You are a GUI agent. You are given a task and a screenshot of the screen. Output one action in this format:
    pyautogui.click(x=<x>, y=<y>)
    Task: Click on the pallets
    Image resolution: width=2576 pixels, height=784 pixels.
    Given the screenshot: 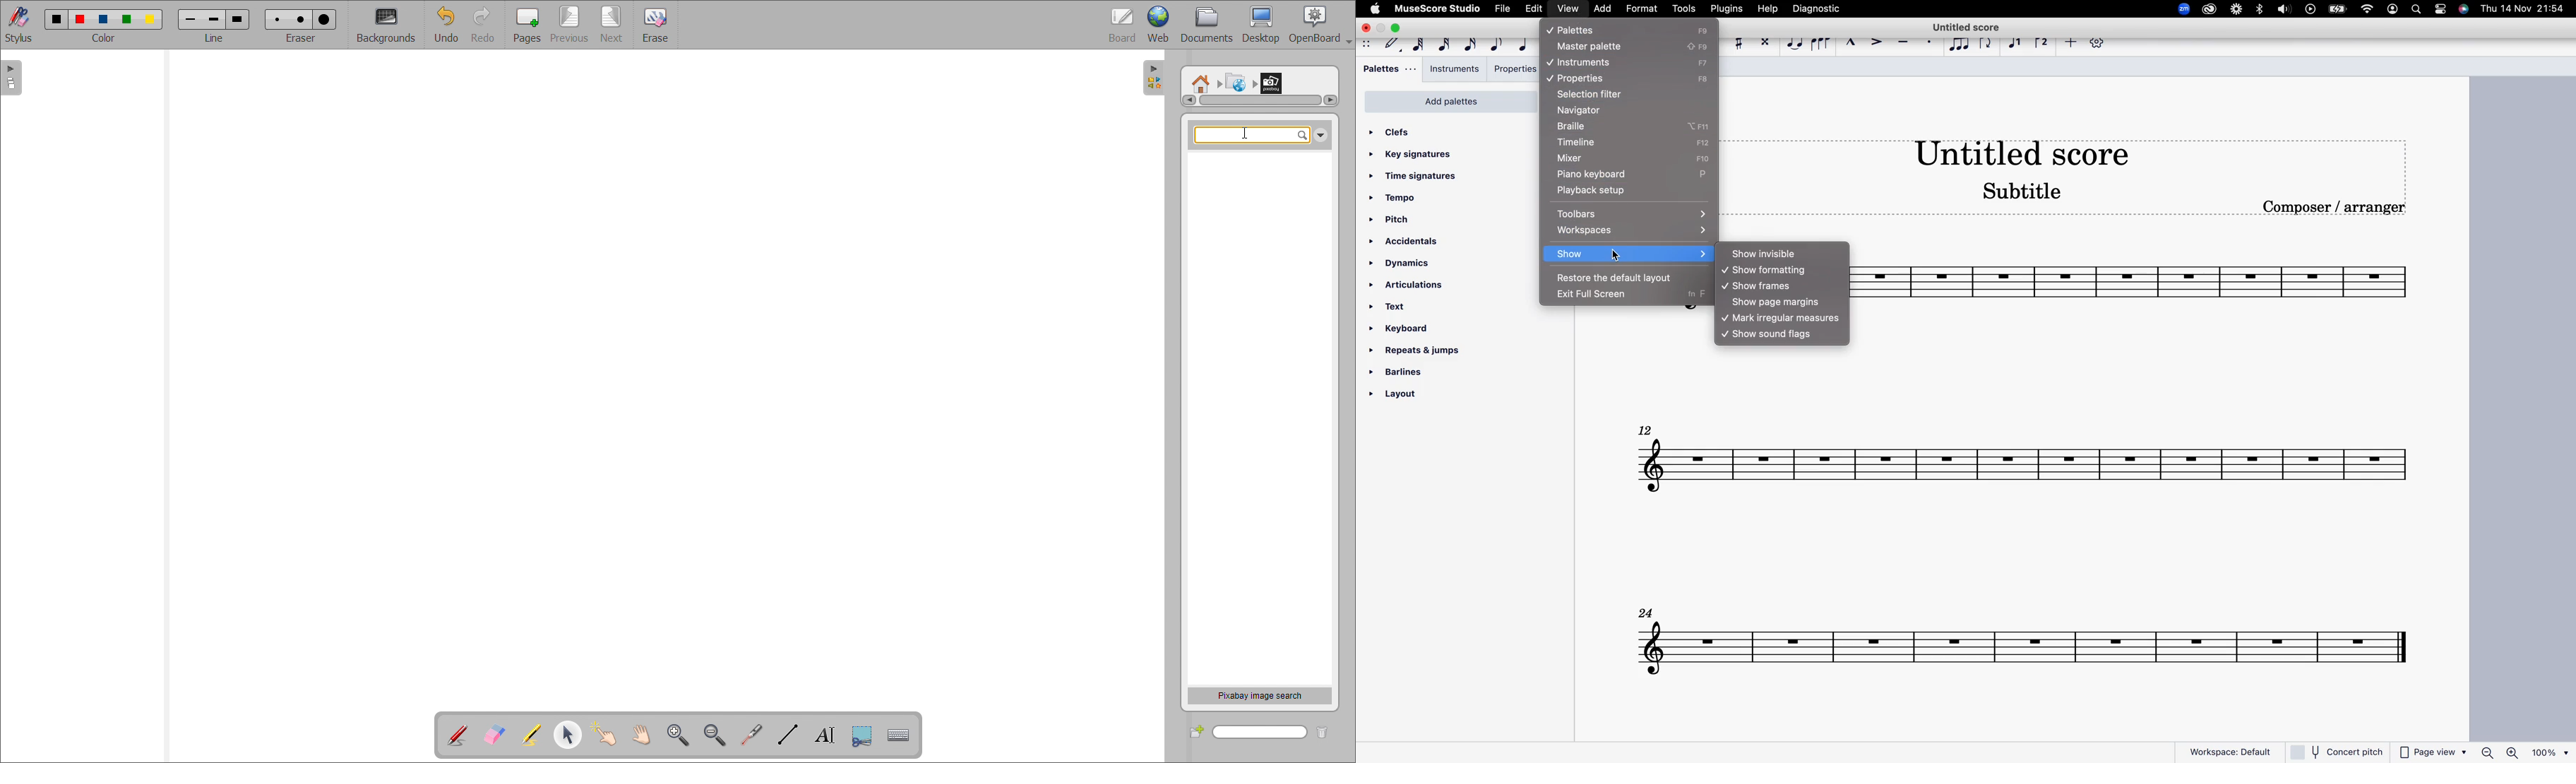 What is the action you would take?
    pyautogui.click(x=1389, y=69)
    